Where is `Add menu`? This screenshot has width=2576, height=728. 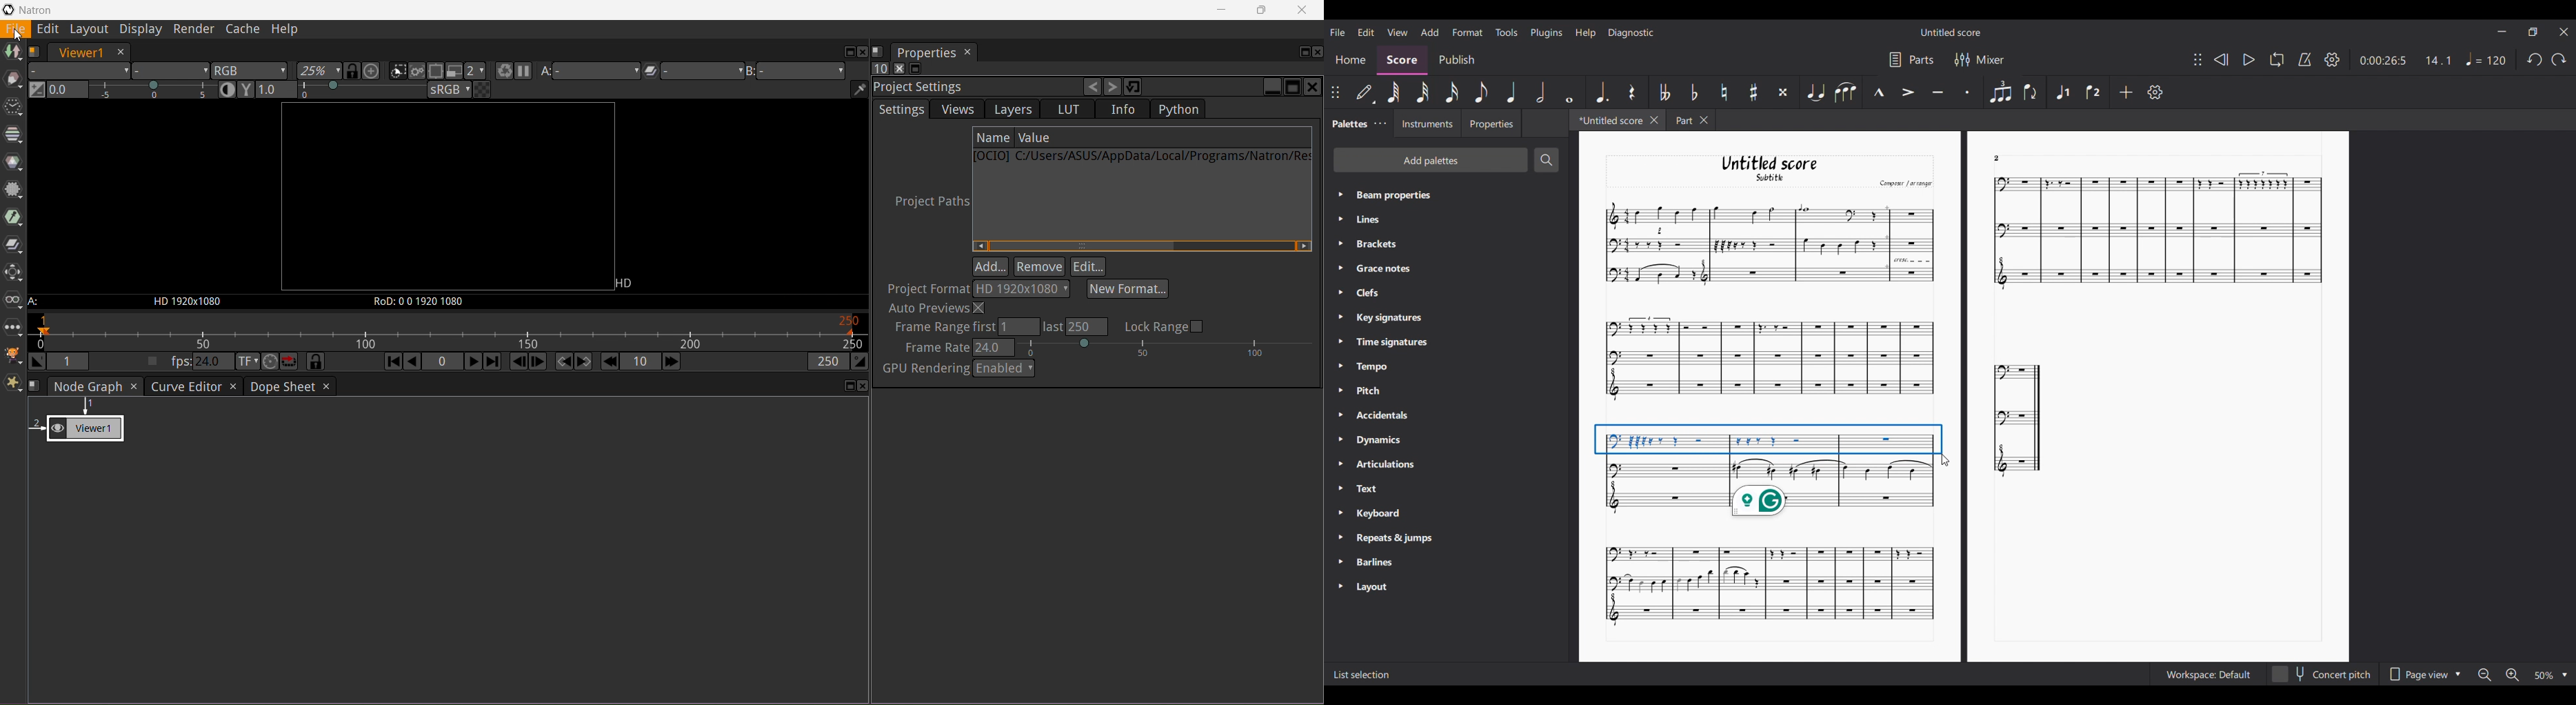 Add menu is located at coordinates (1429, 31).